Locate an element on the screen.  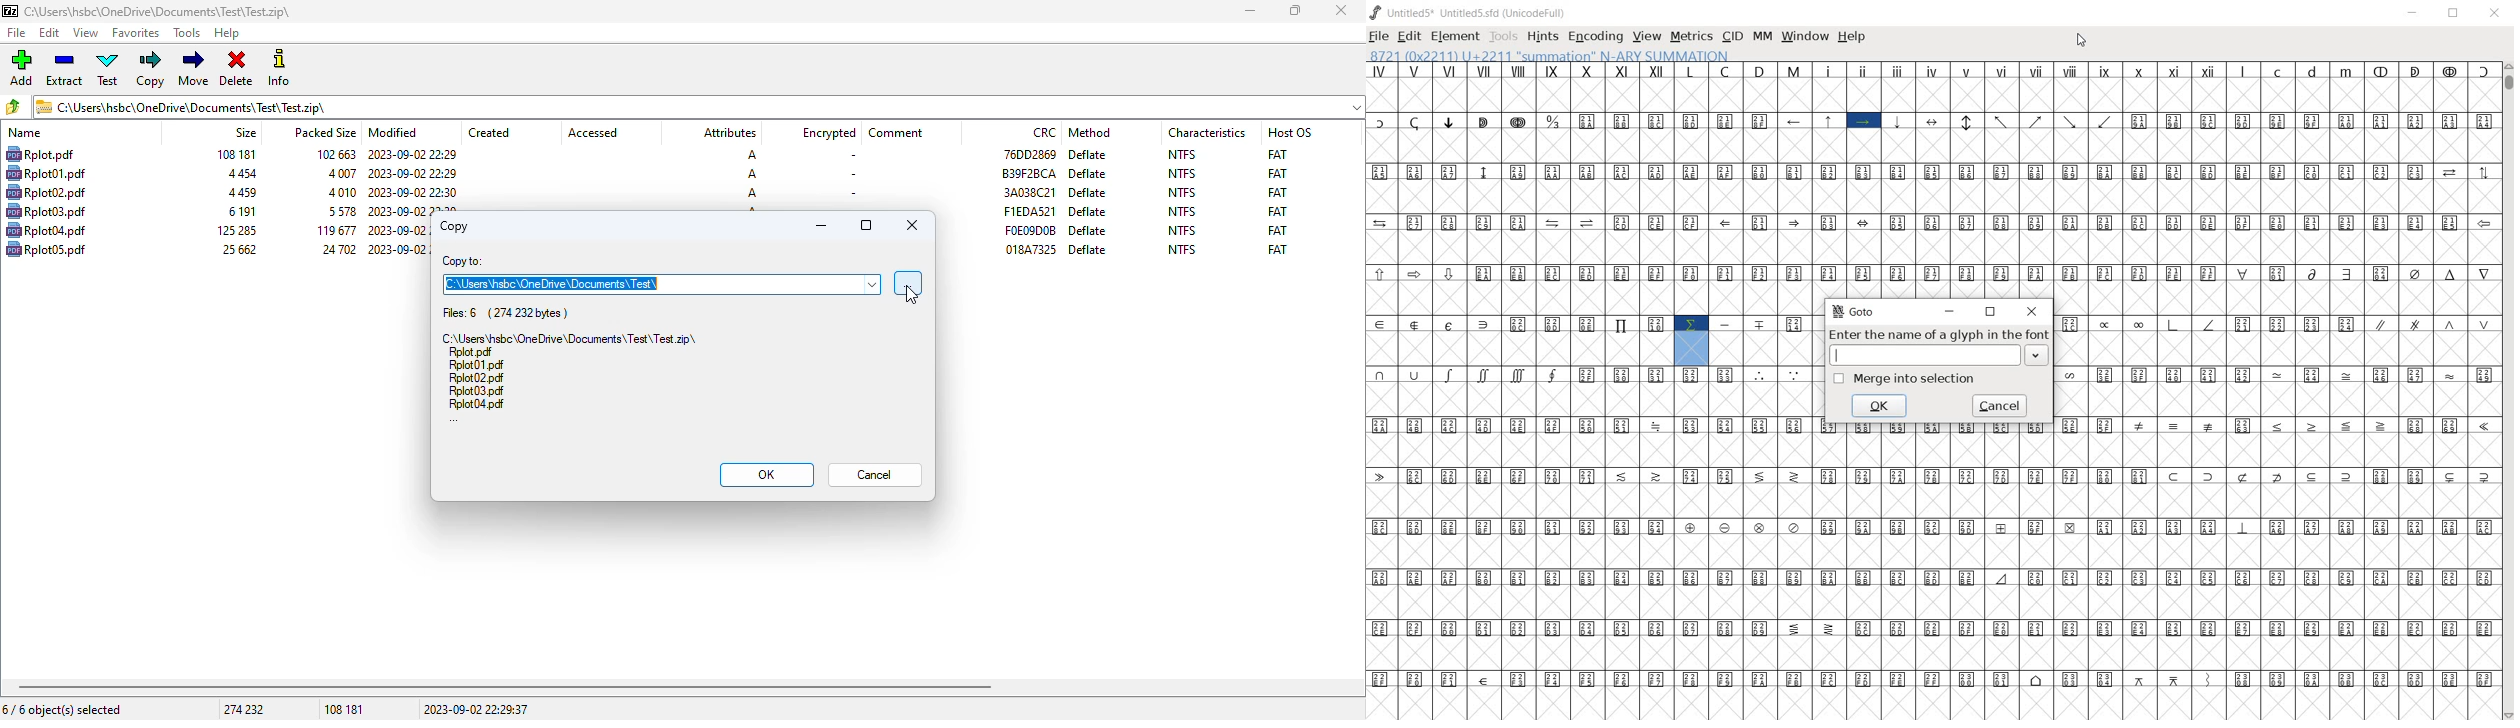
method is located at coordinates (1089, 132).